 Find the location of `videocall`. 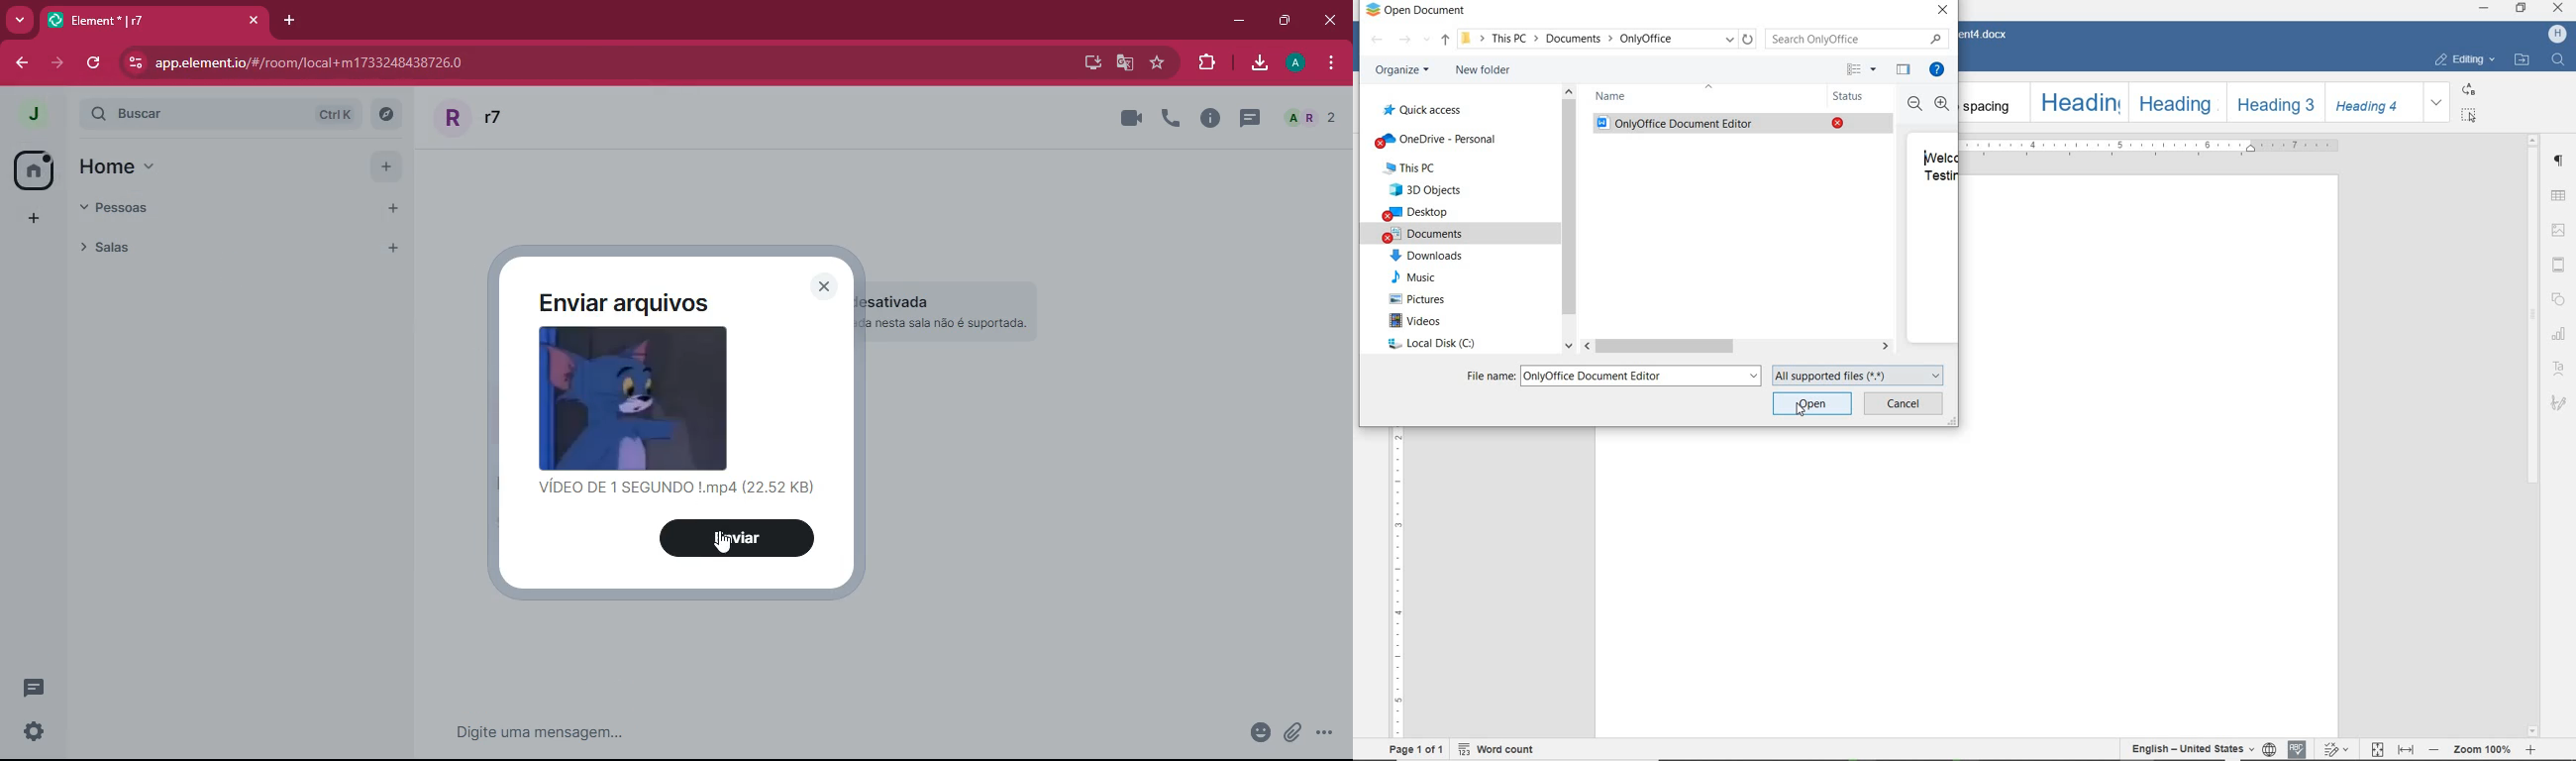

videocall is located at coordinates (1131, 117).